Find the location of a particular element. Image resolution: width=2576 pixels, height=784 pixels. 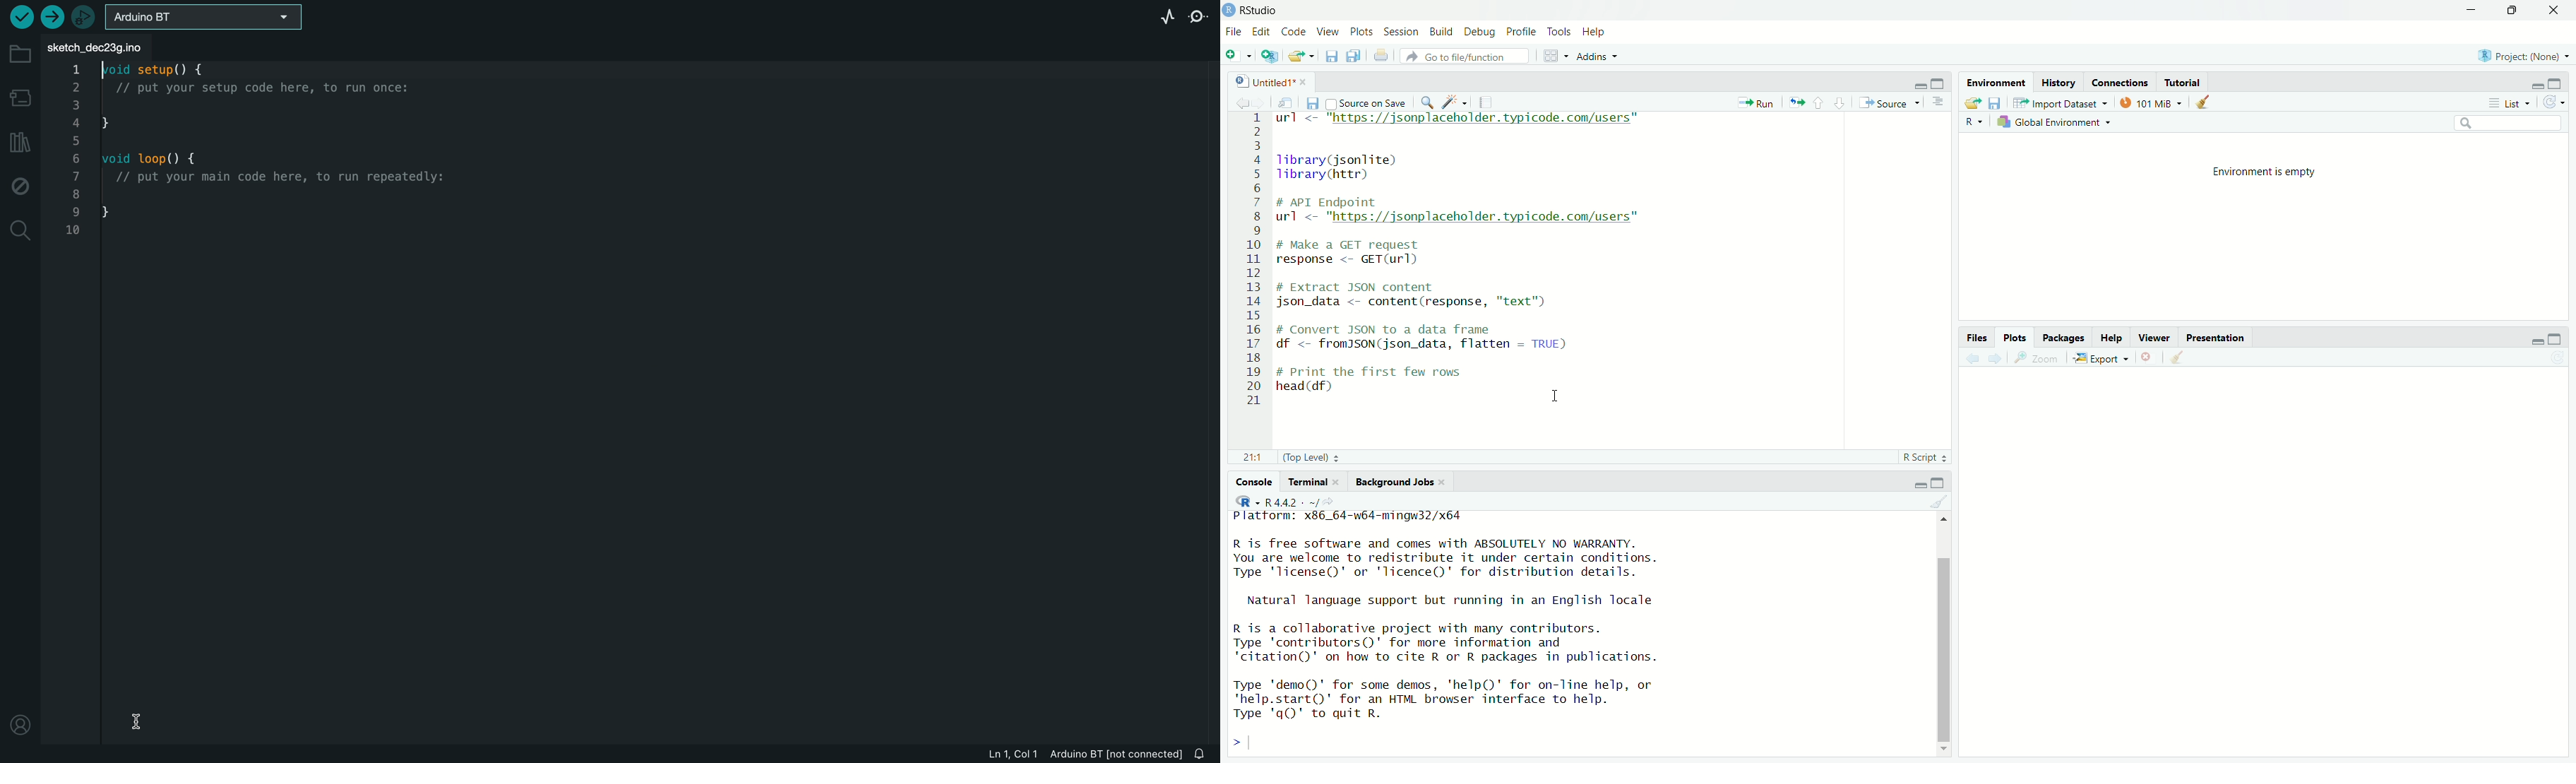

Help is located at coordinates (2111, 338).